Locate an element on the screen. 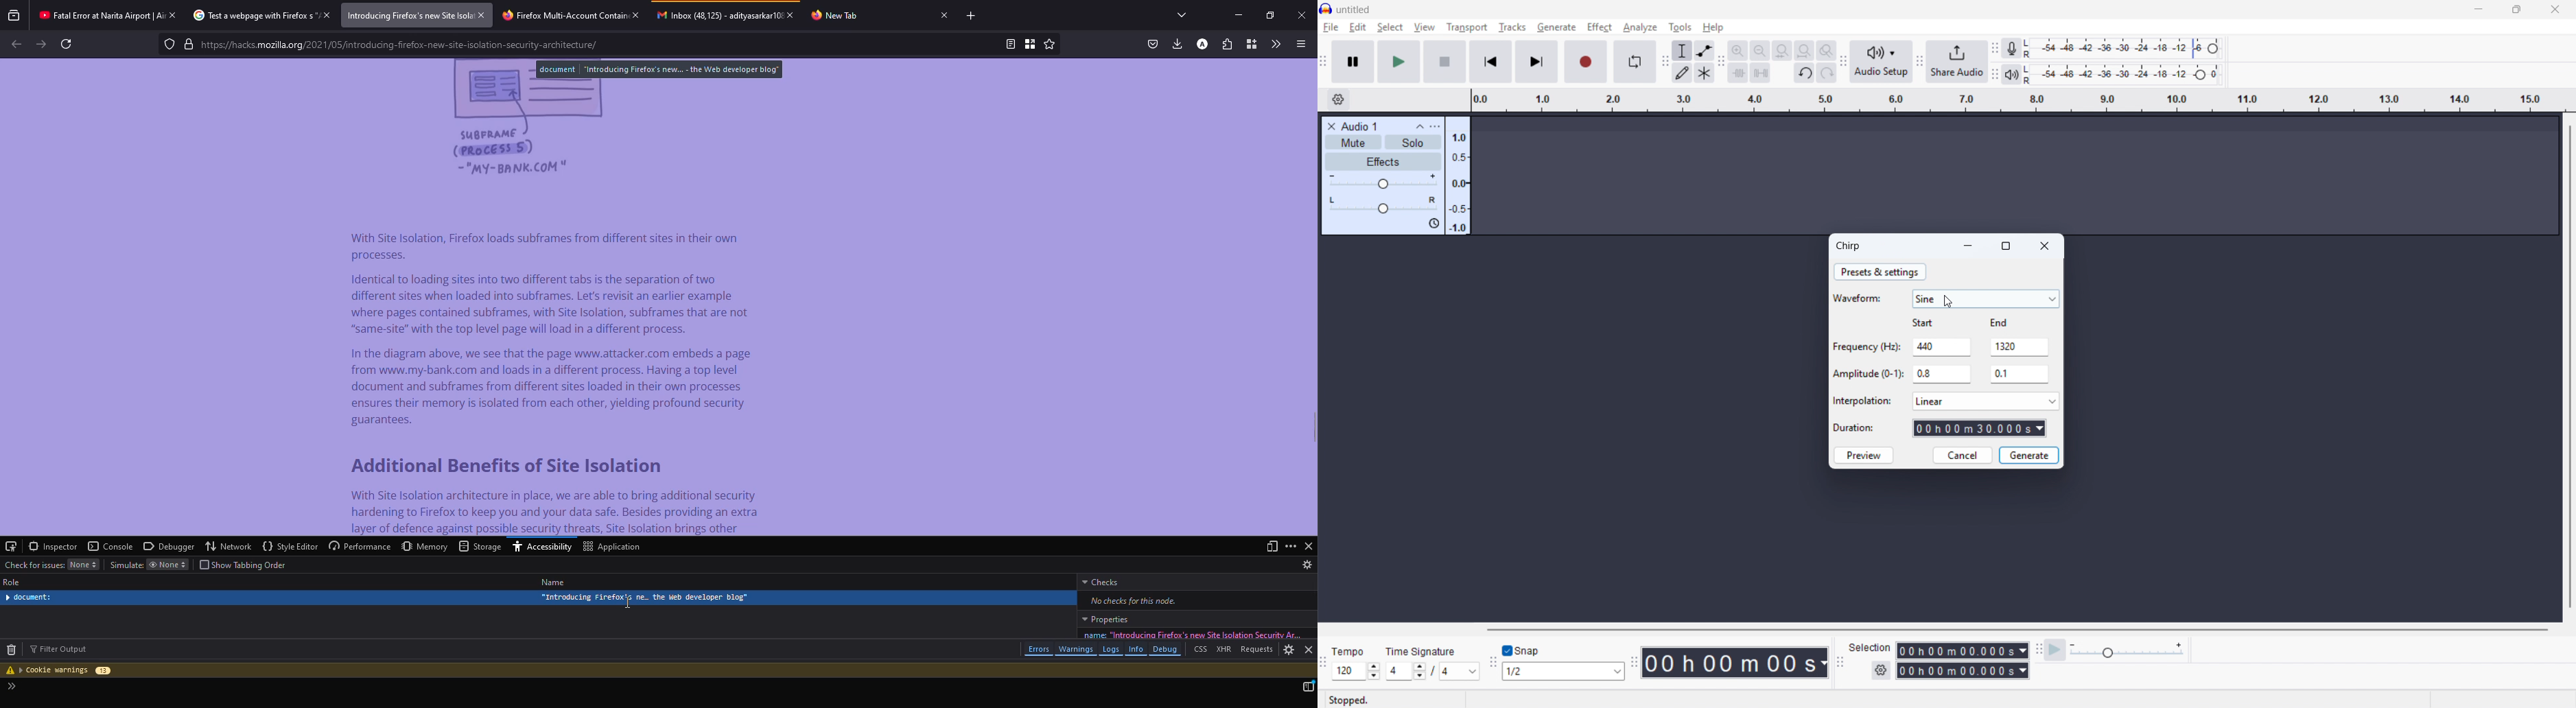 The height and width of the screenshot is (728, 2576). more is located at coordinates (1289, 545).